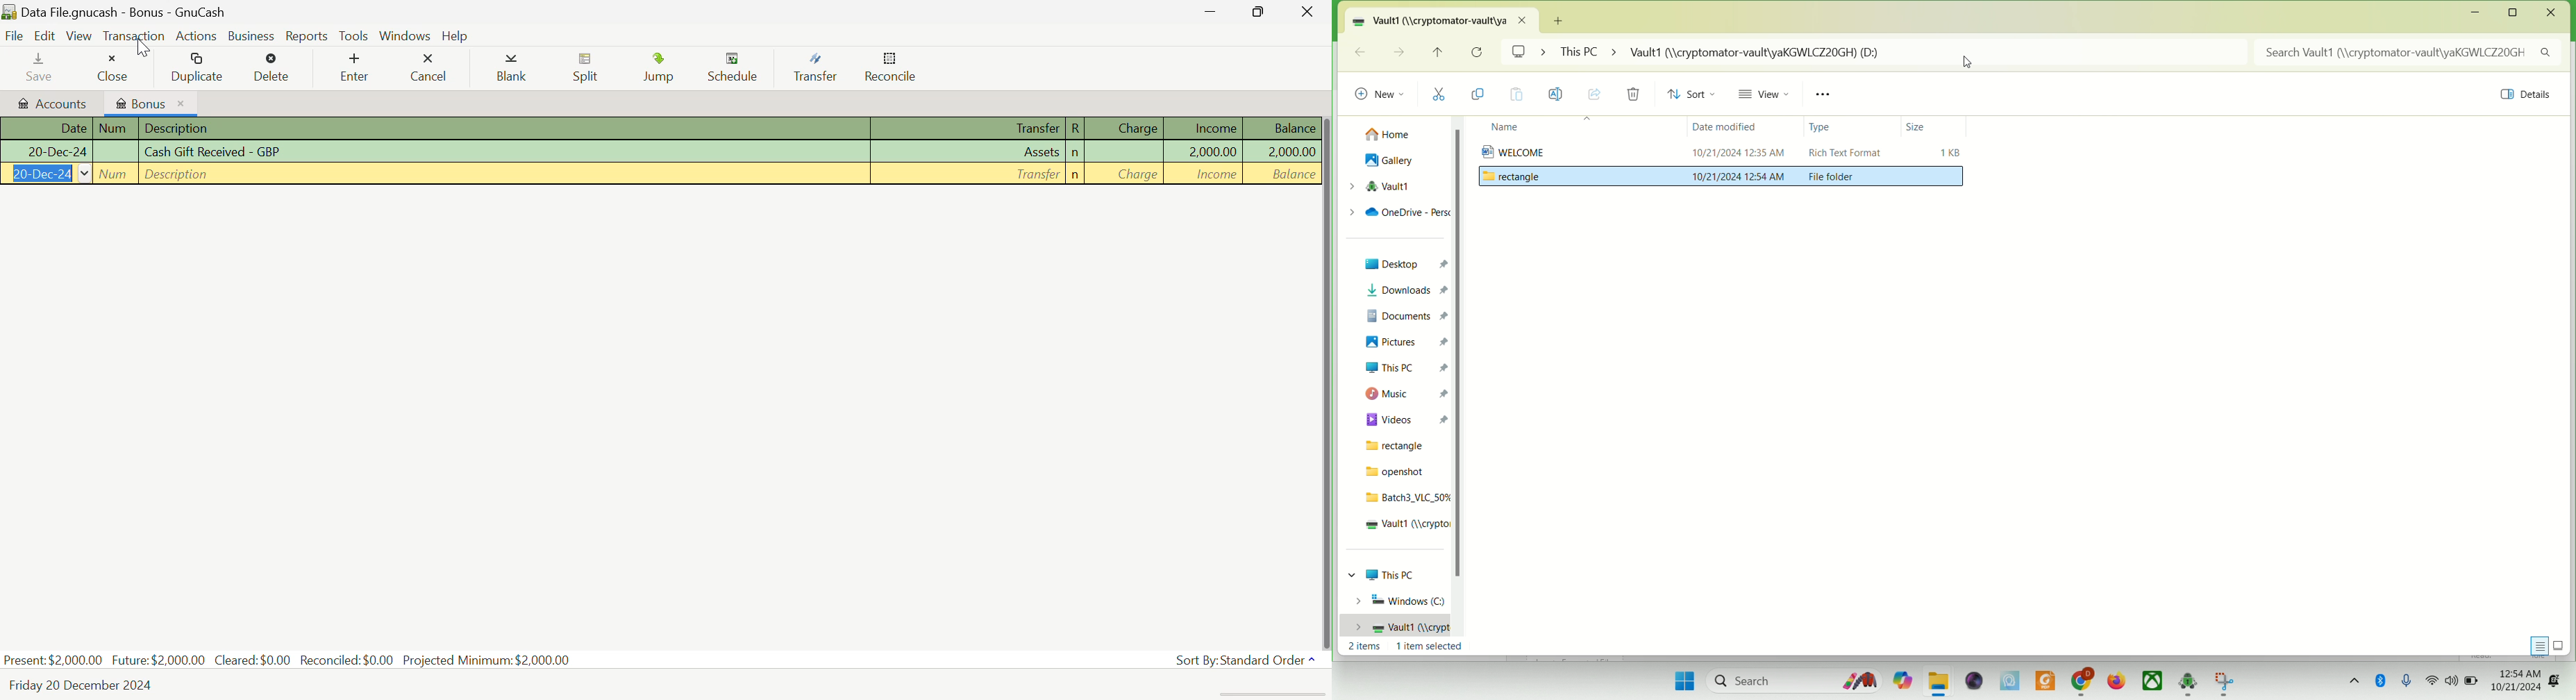  I want to click on start, so click(1681, 679).